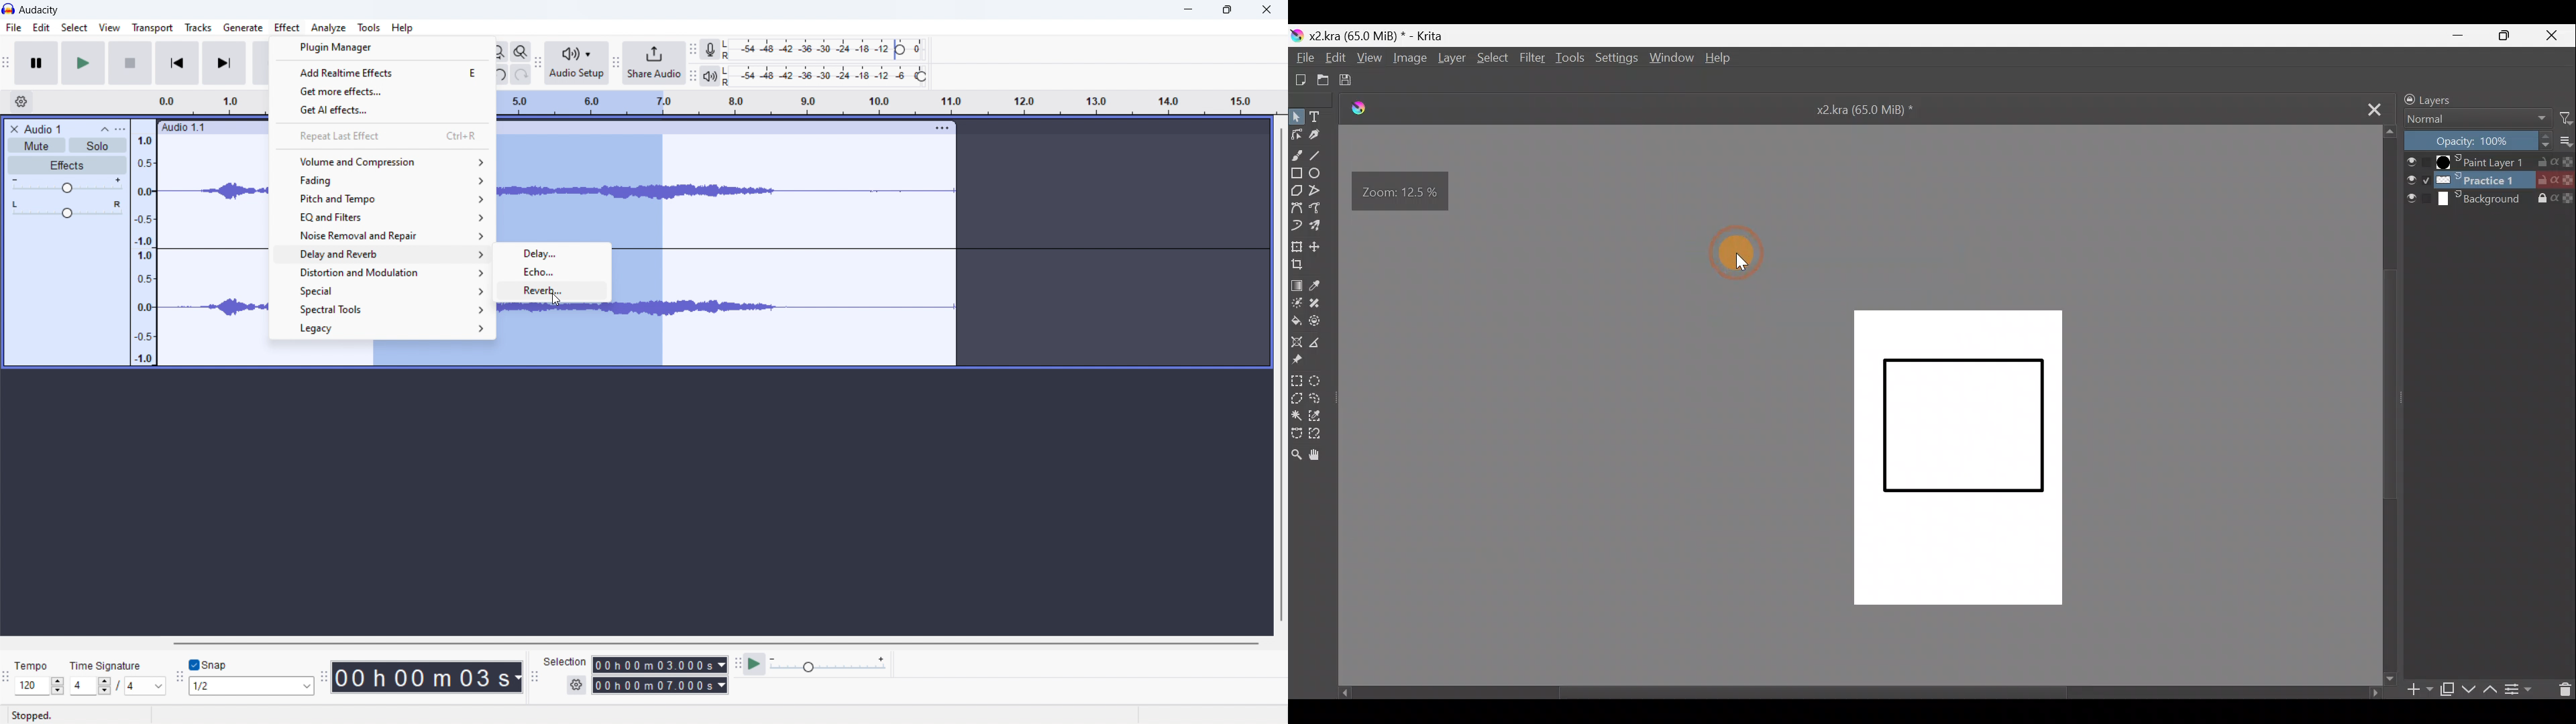  What do you see at coordinates (1318, 135) in the screenshot?
I see `Calligraphy` at bounding box center [1318, 135].